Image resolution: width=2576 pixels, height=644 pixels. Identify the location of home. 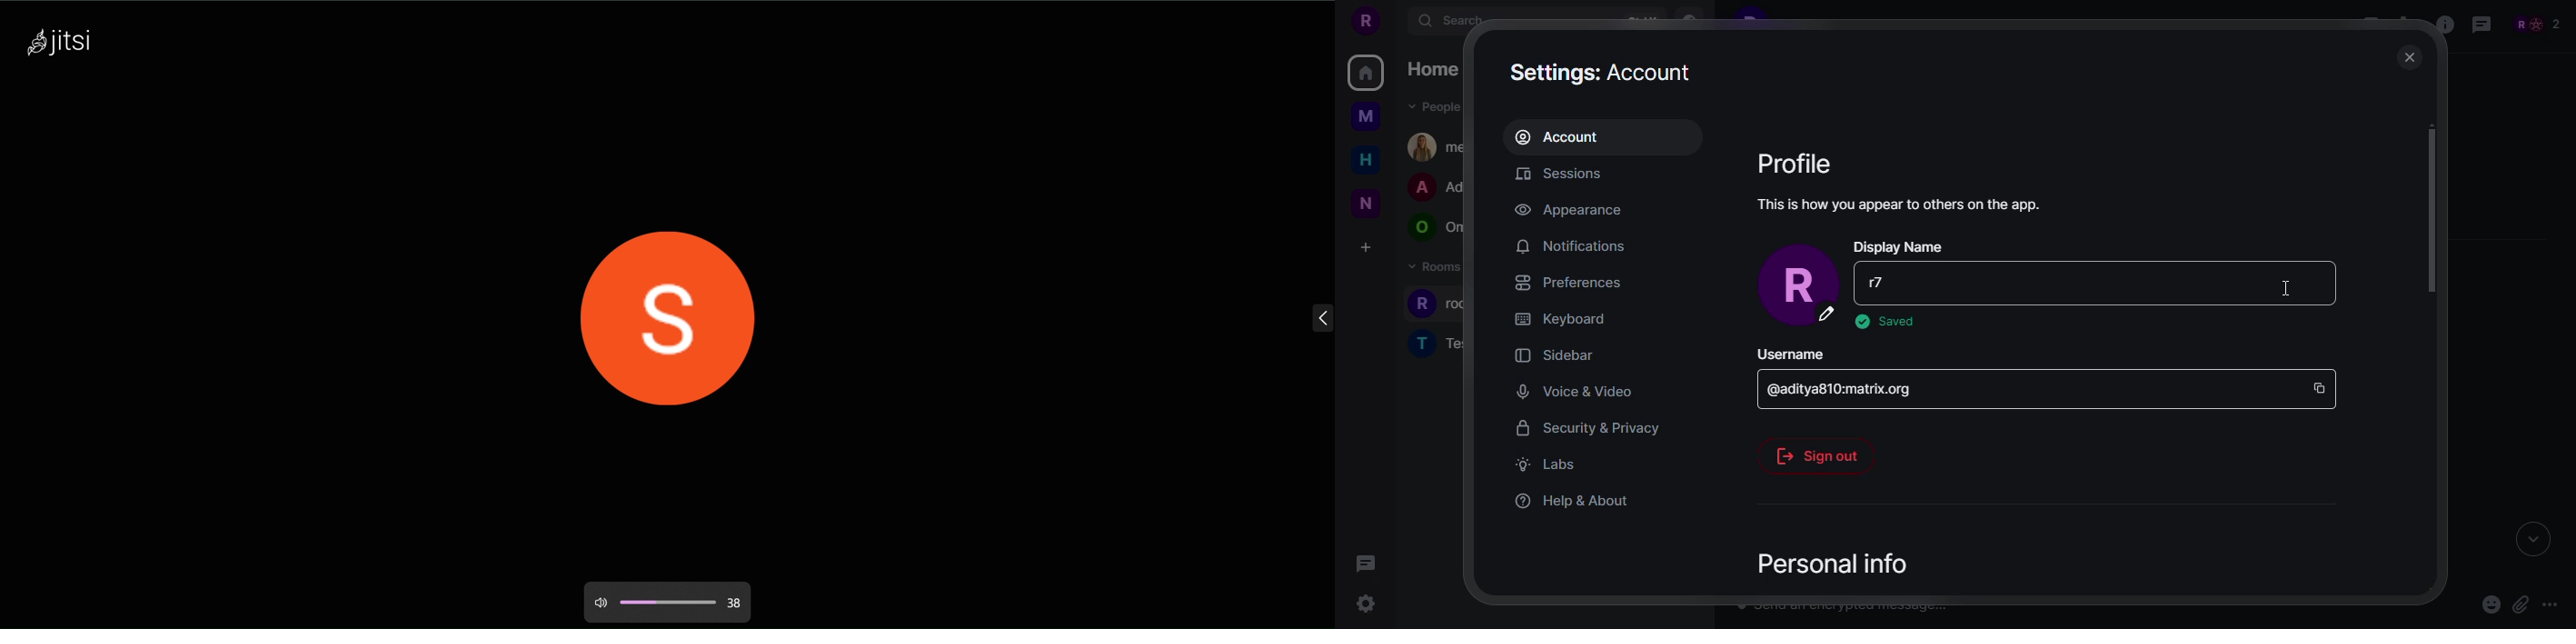
(1366, 73).